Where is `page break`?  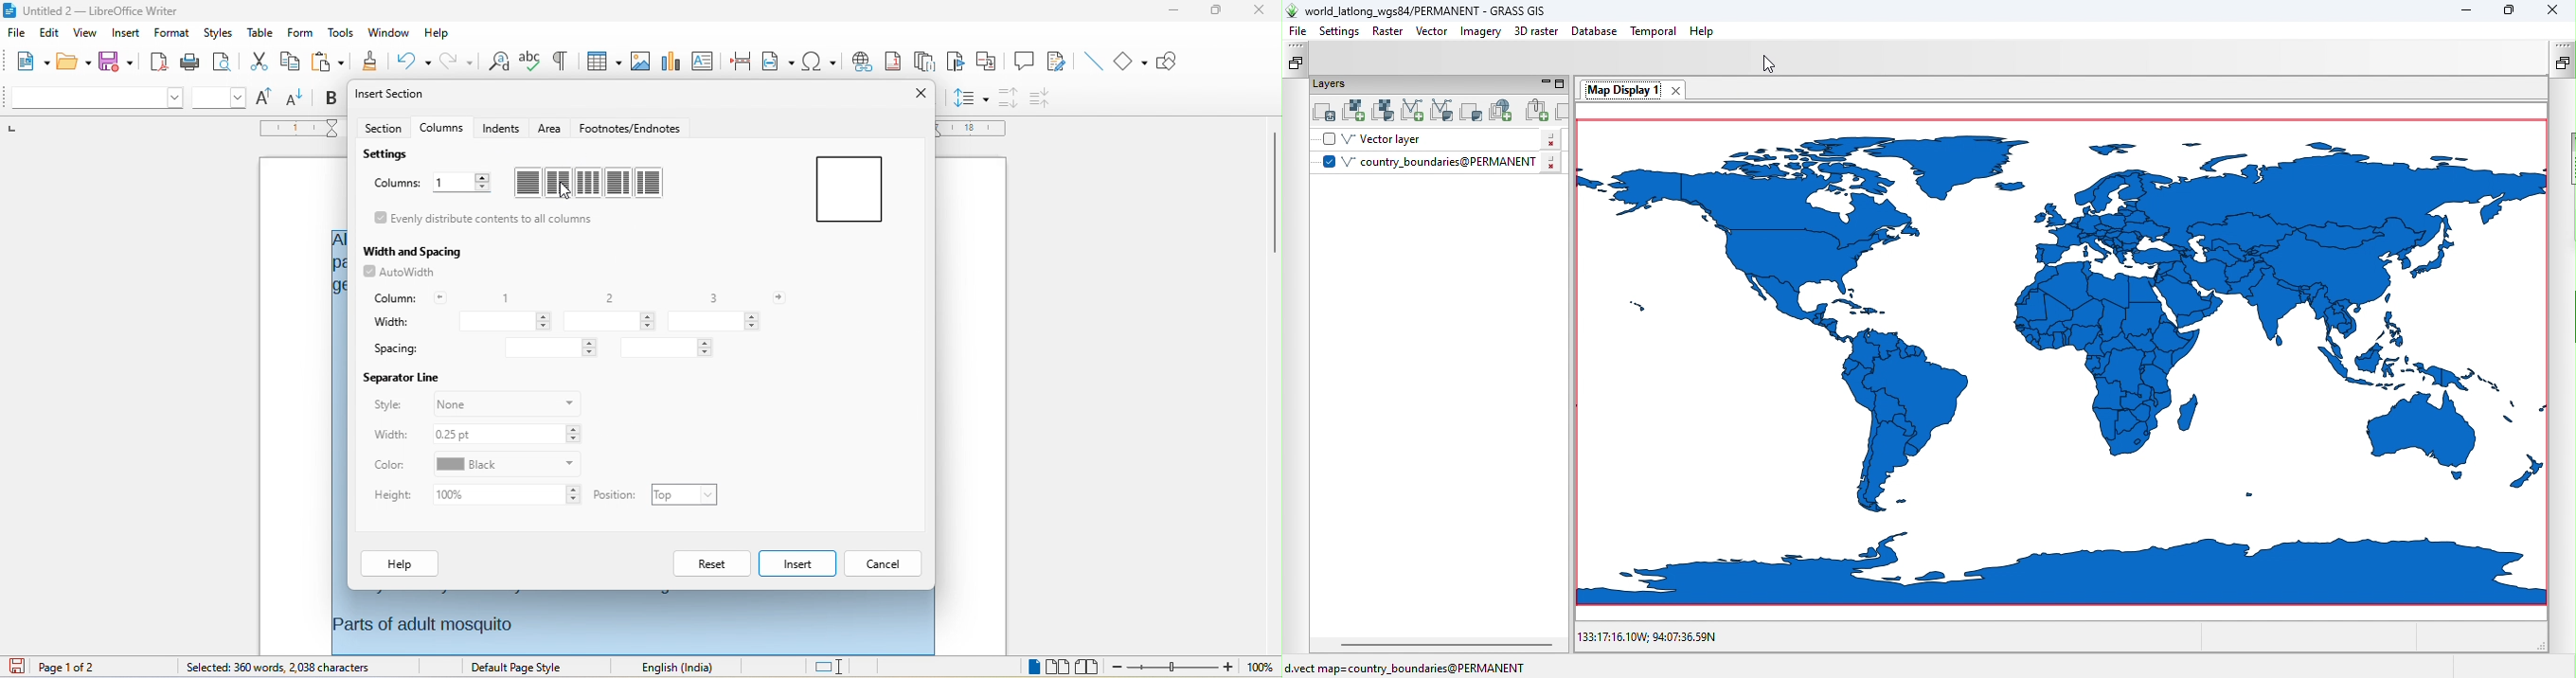 page break is located at coordinates (739, 59).